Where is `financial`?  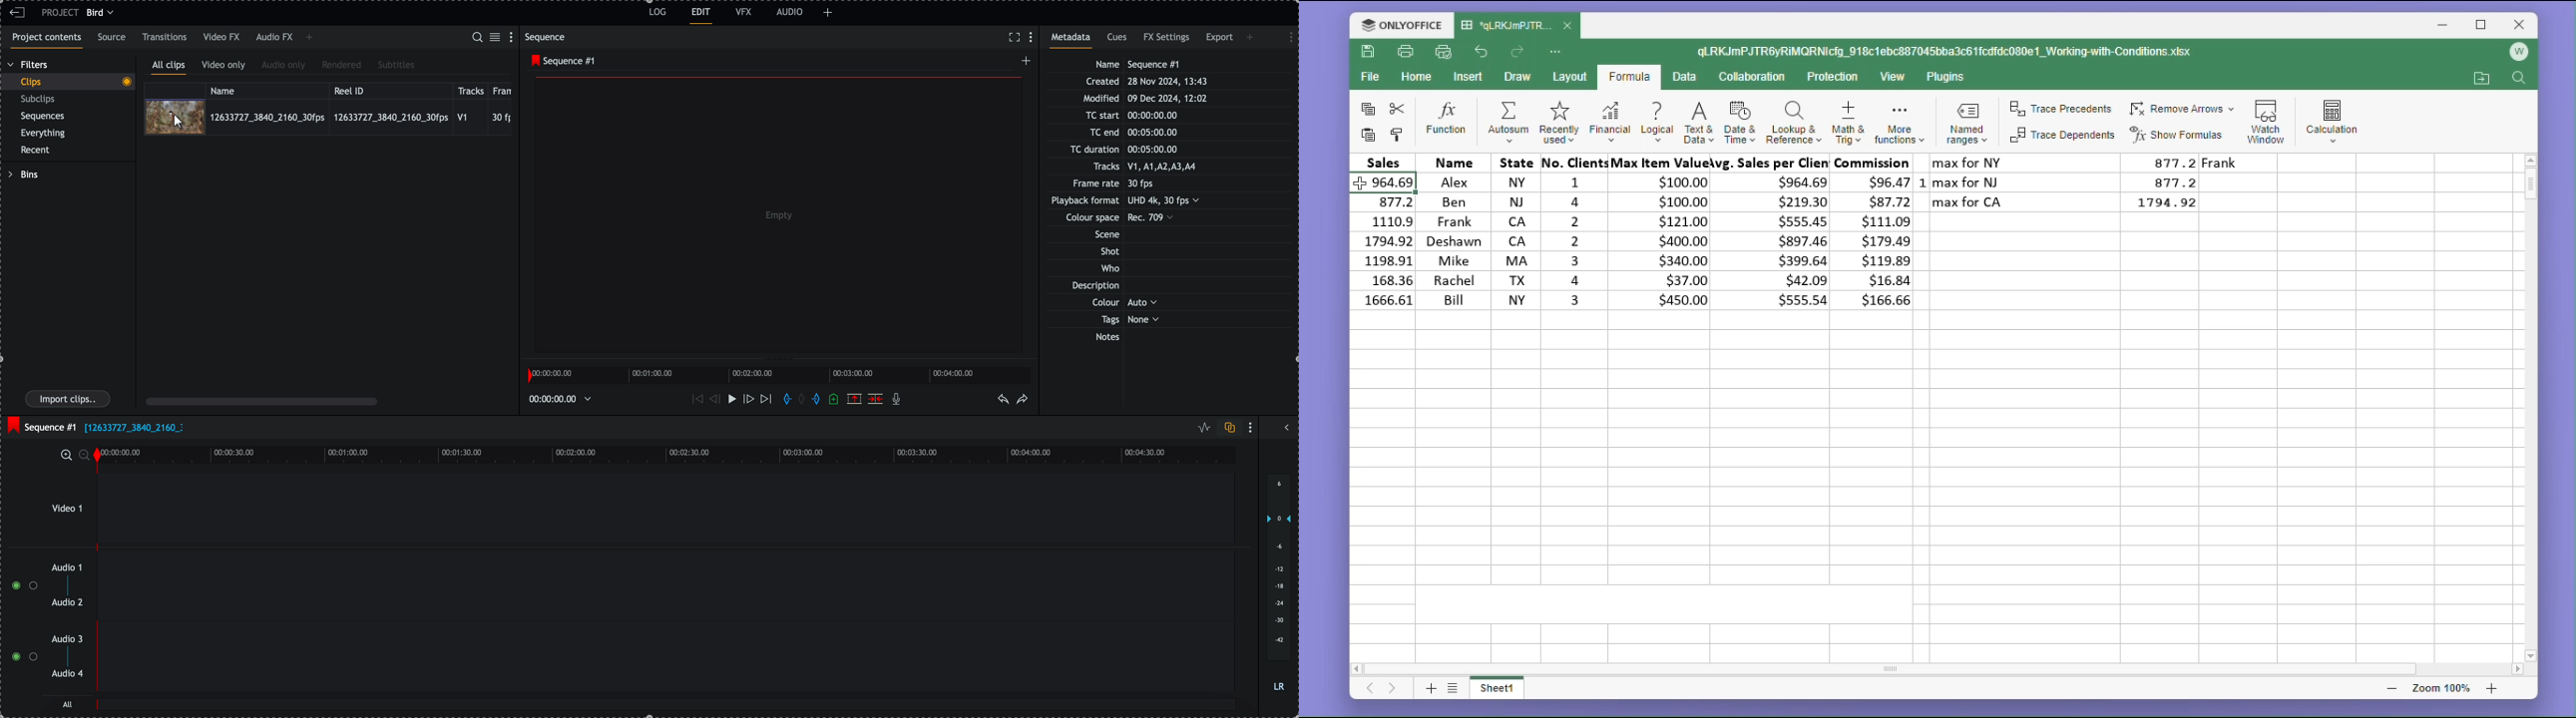 financial is located at coordinates (1608, 124).